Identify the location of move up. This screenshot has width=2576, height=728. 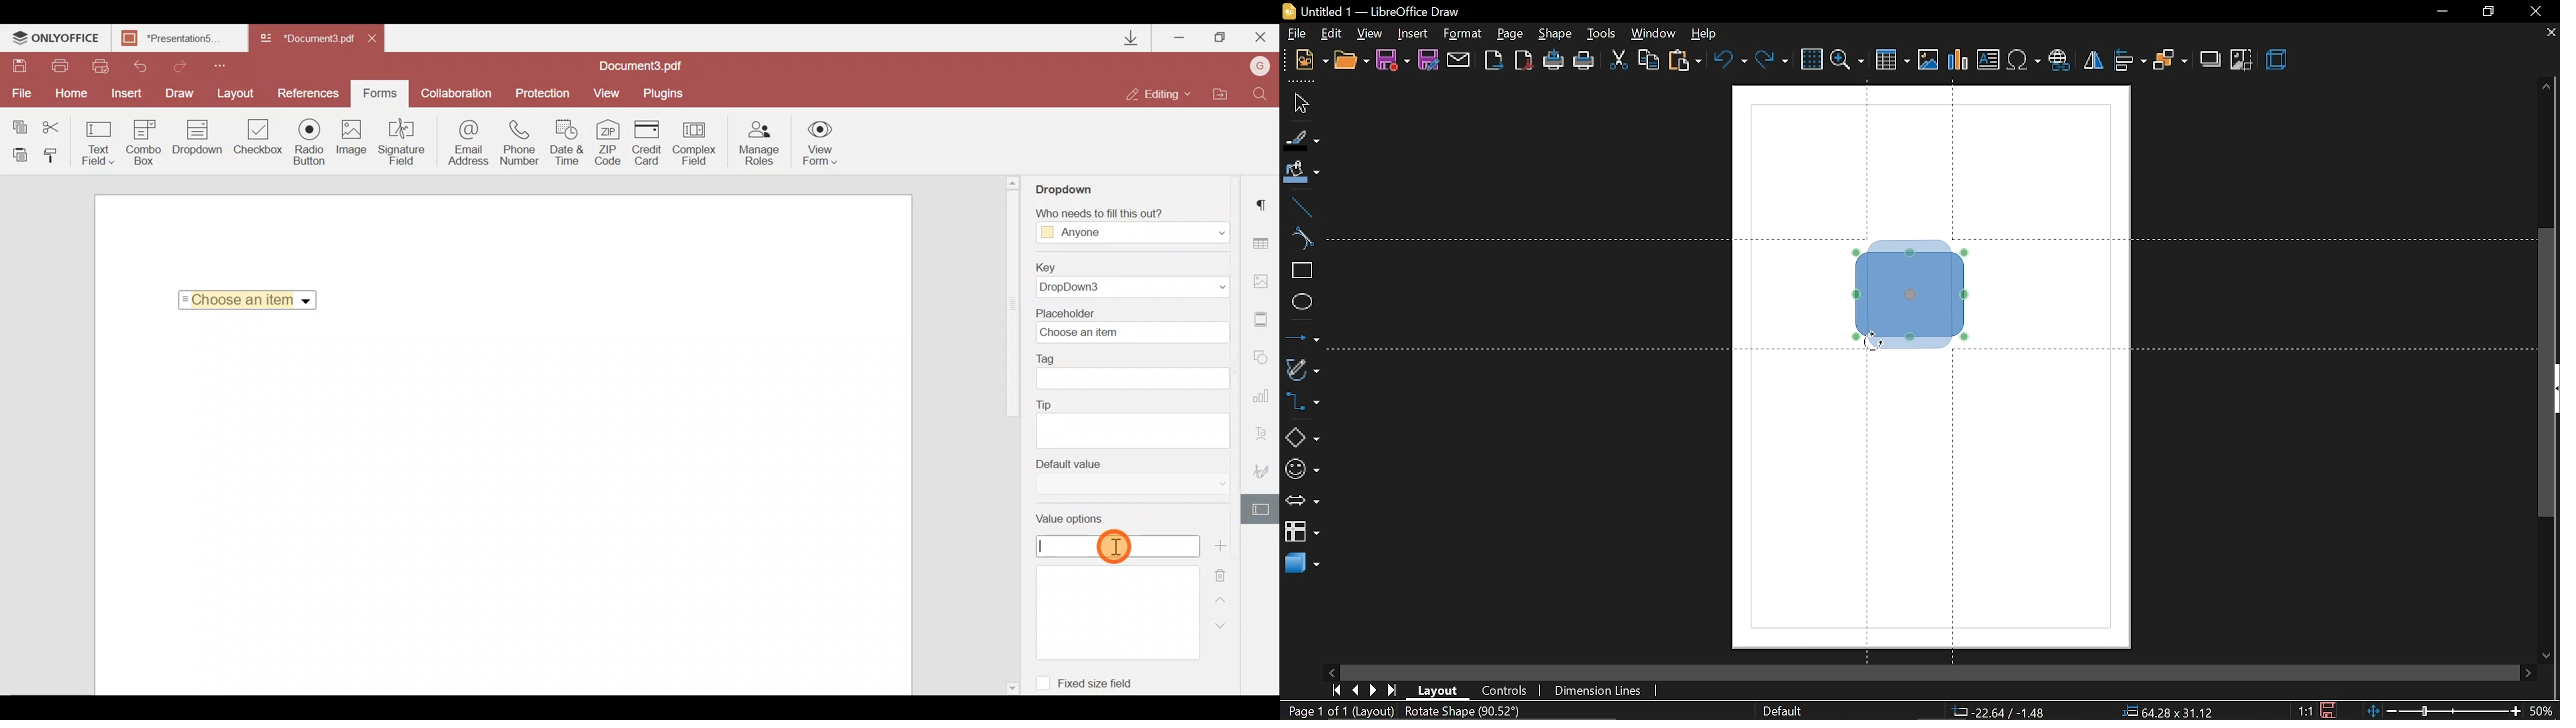
(2548, 87).